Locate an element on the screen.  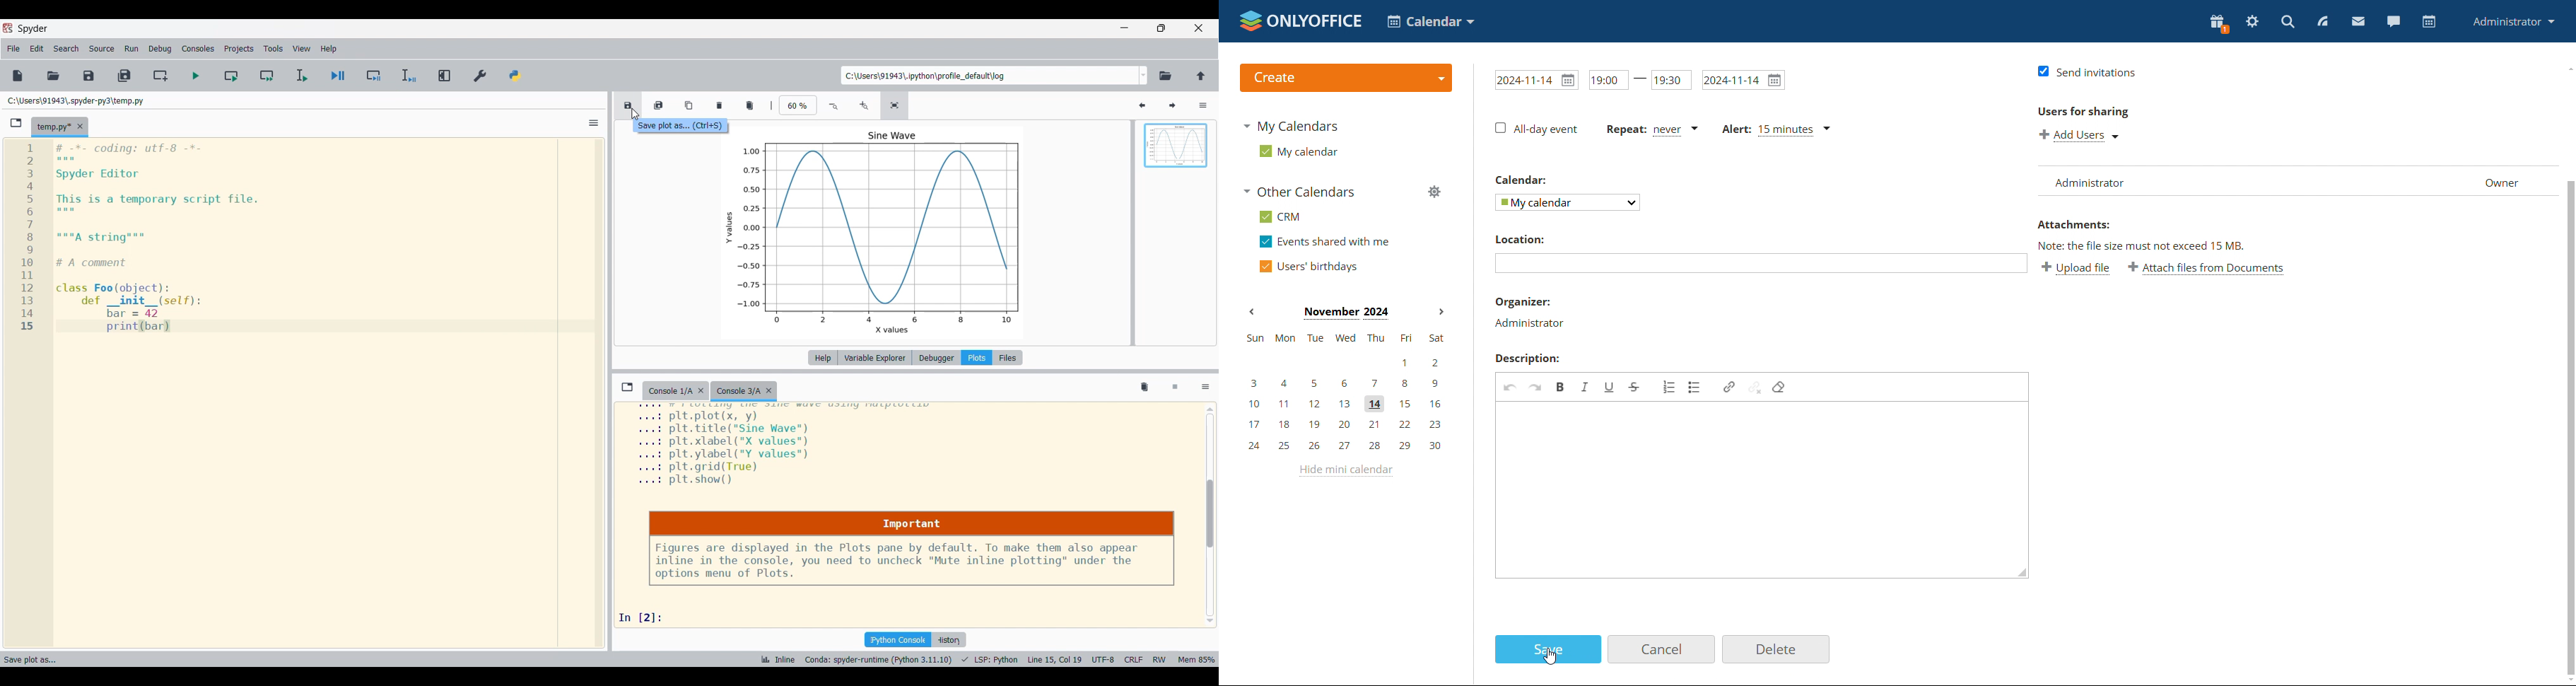
Current tab highlighted is located at coordinates (746, 391).